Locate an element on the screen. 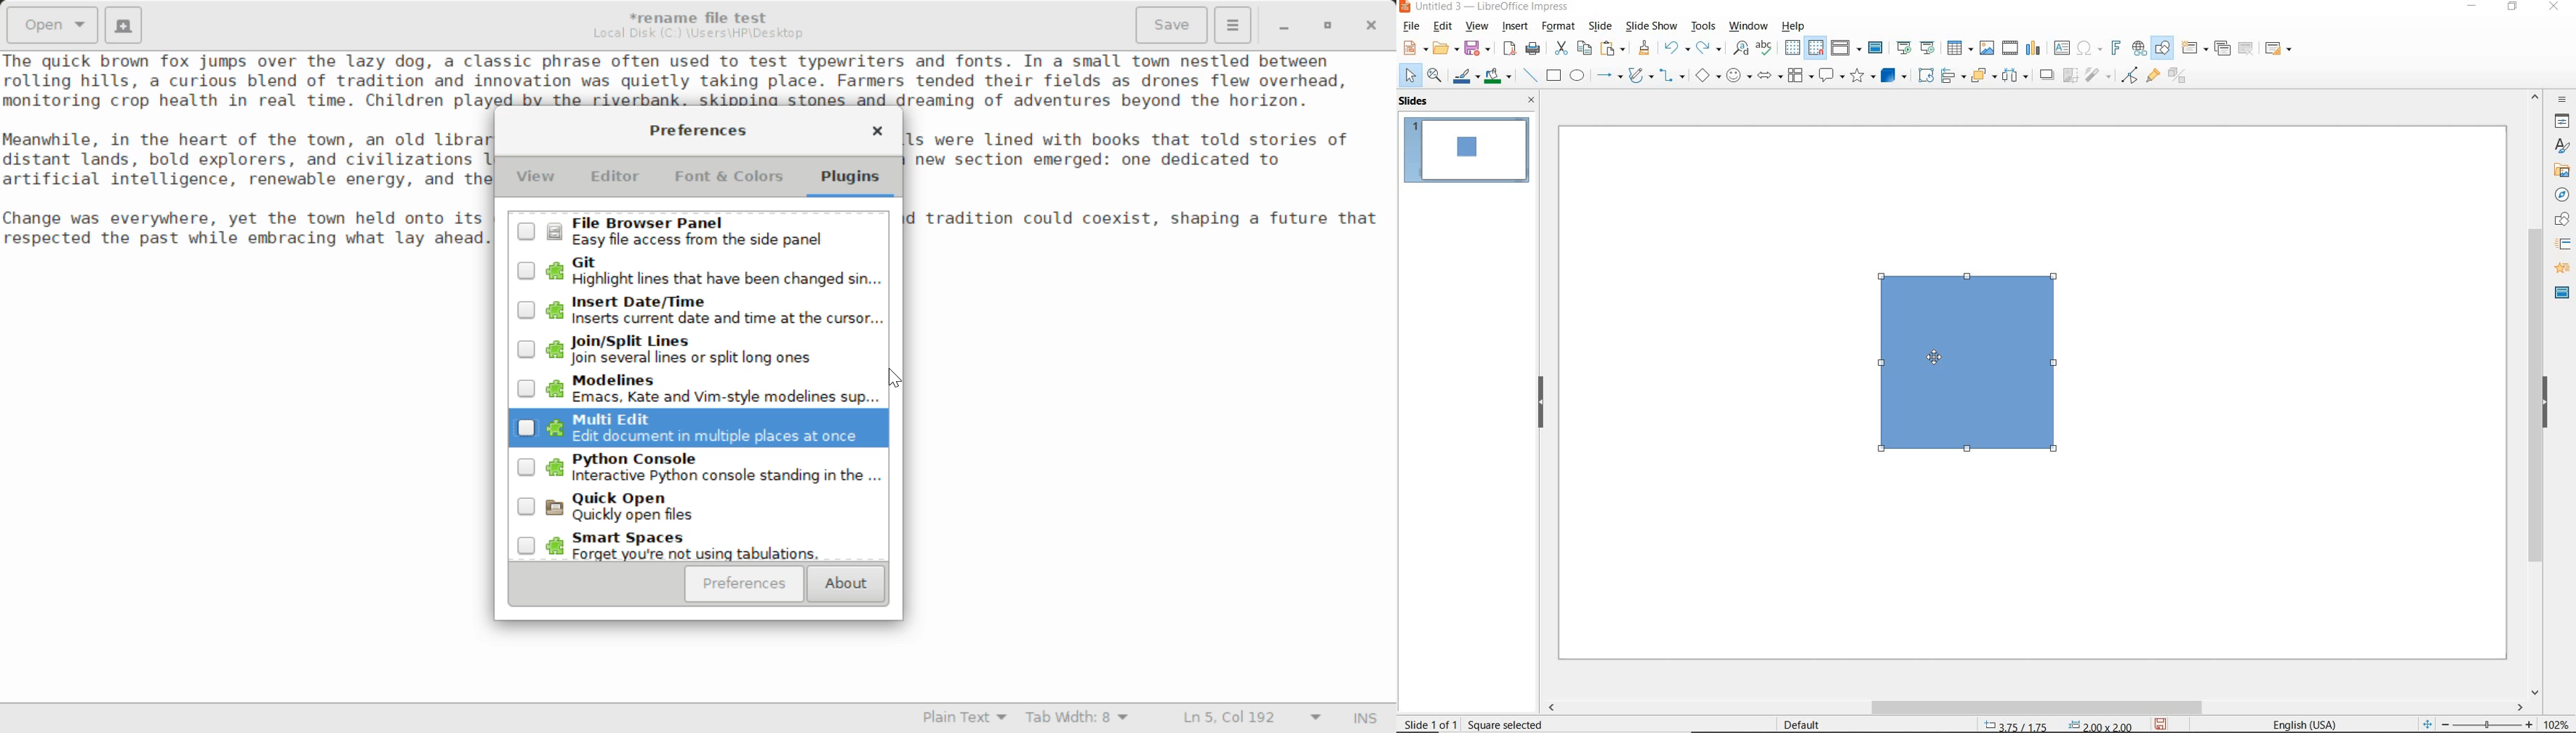 Image resolution: width=2576 pixels, height=756 pixels. toggle extrusion is located at coordinates (2176, 77).